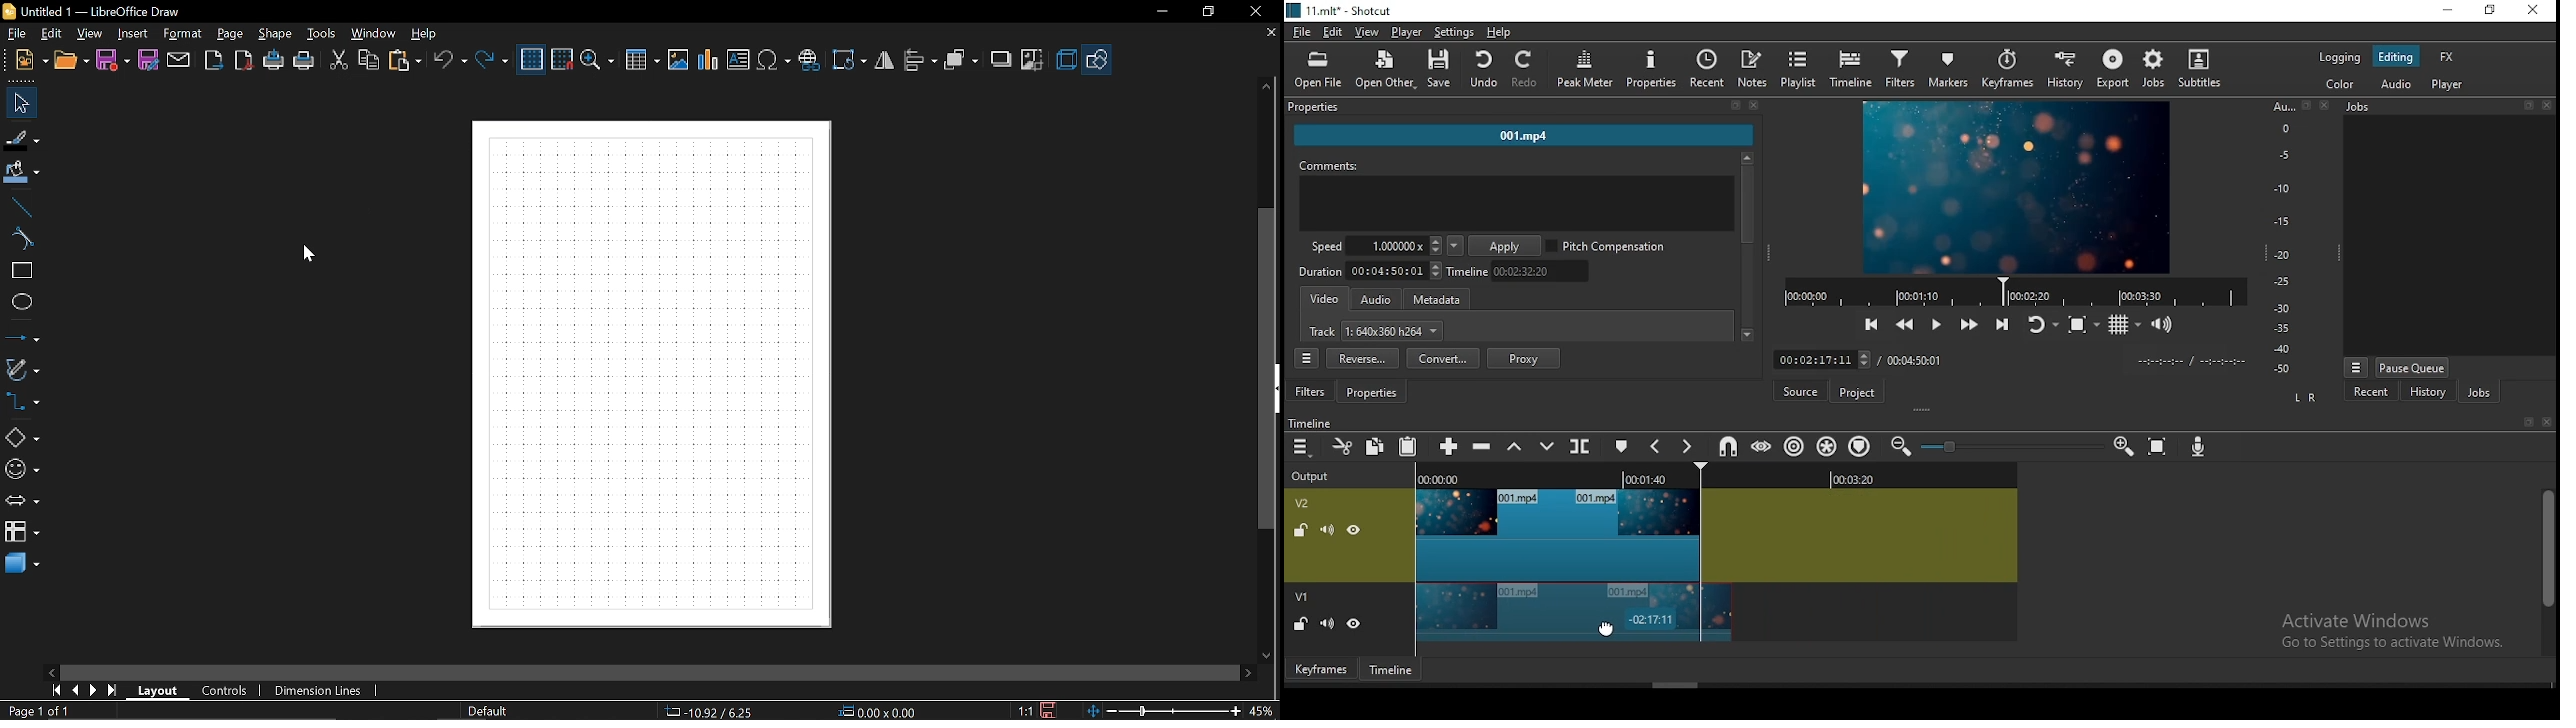 The image size is (2576, 728). Describe the element at coordinates (22, 403) in the screenshot. I see `Connector` at that location.